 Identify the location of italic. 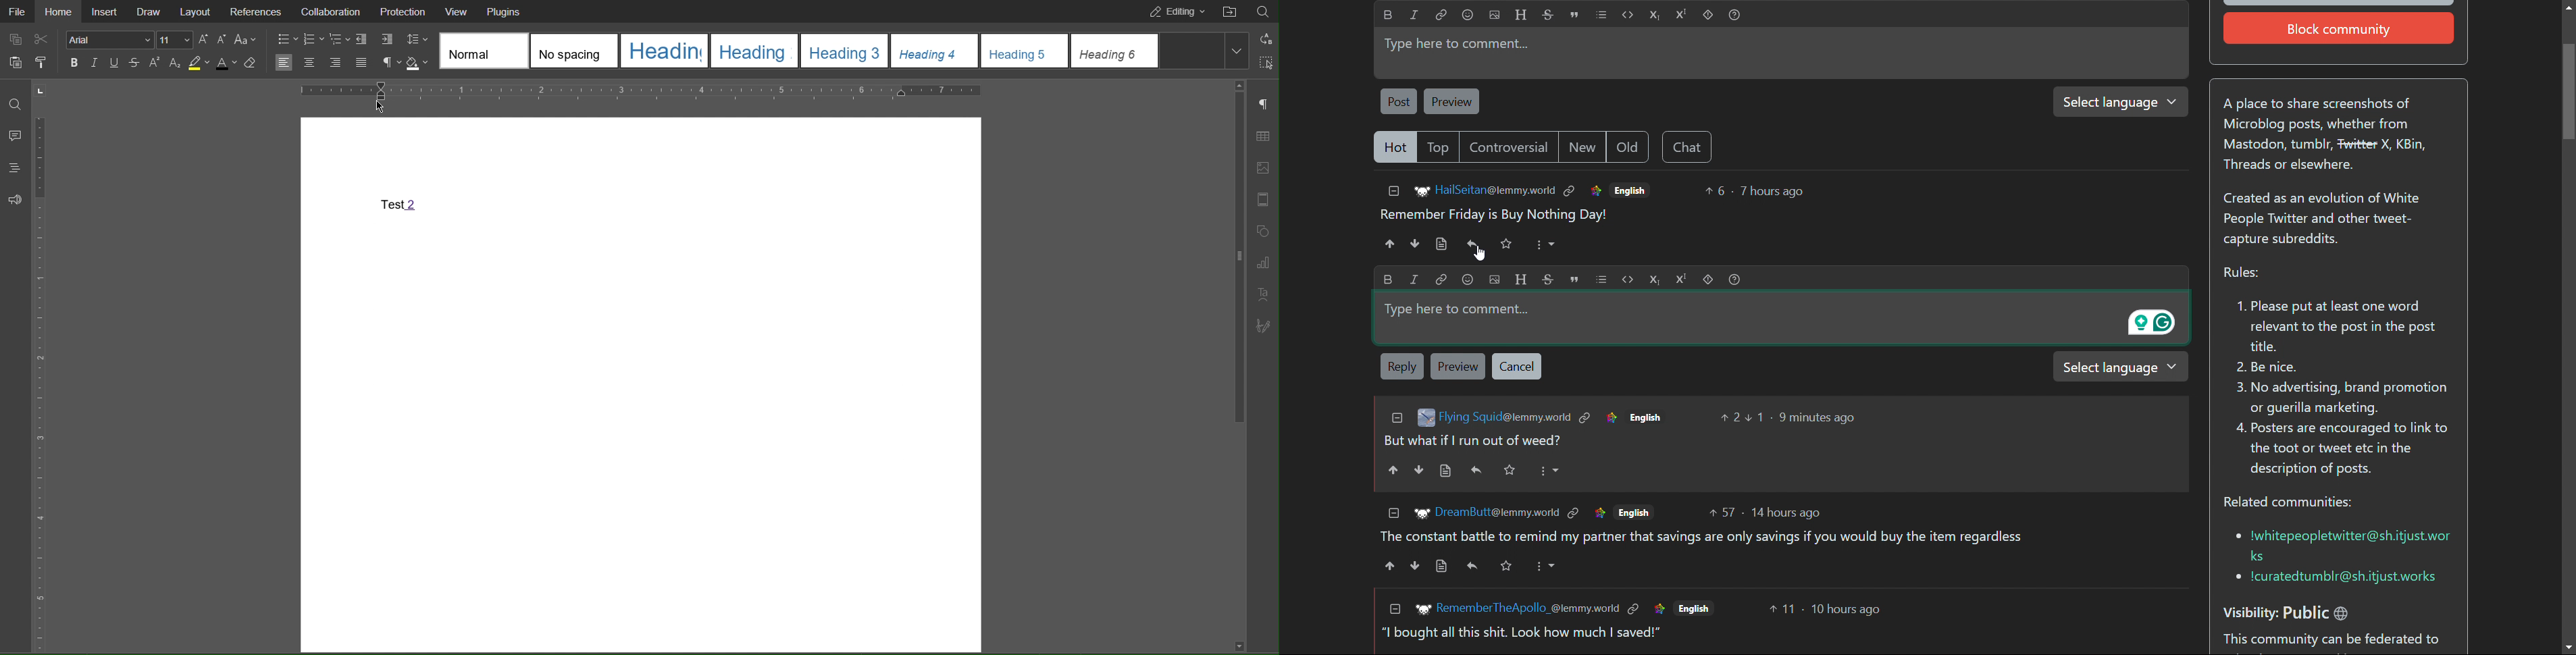
(1415, 14).